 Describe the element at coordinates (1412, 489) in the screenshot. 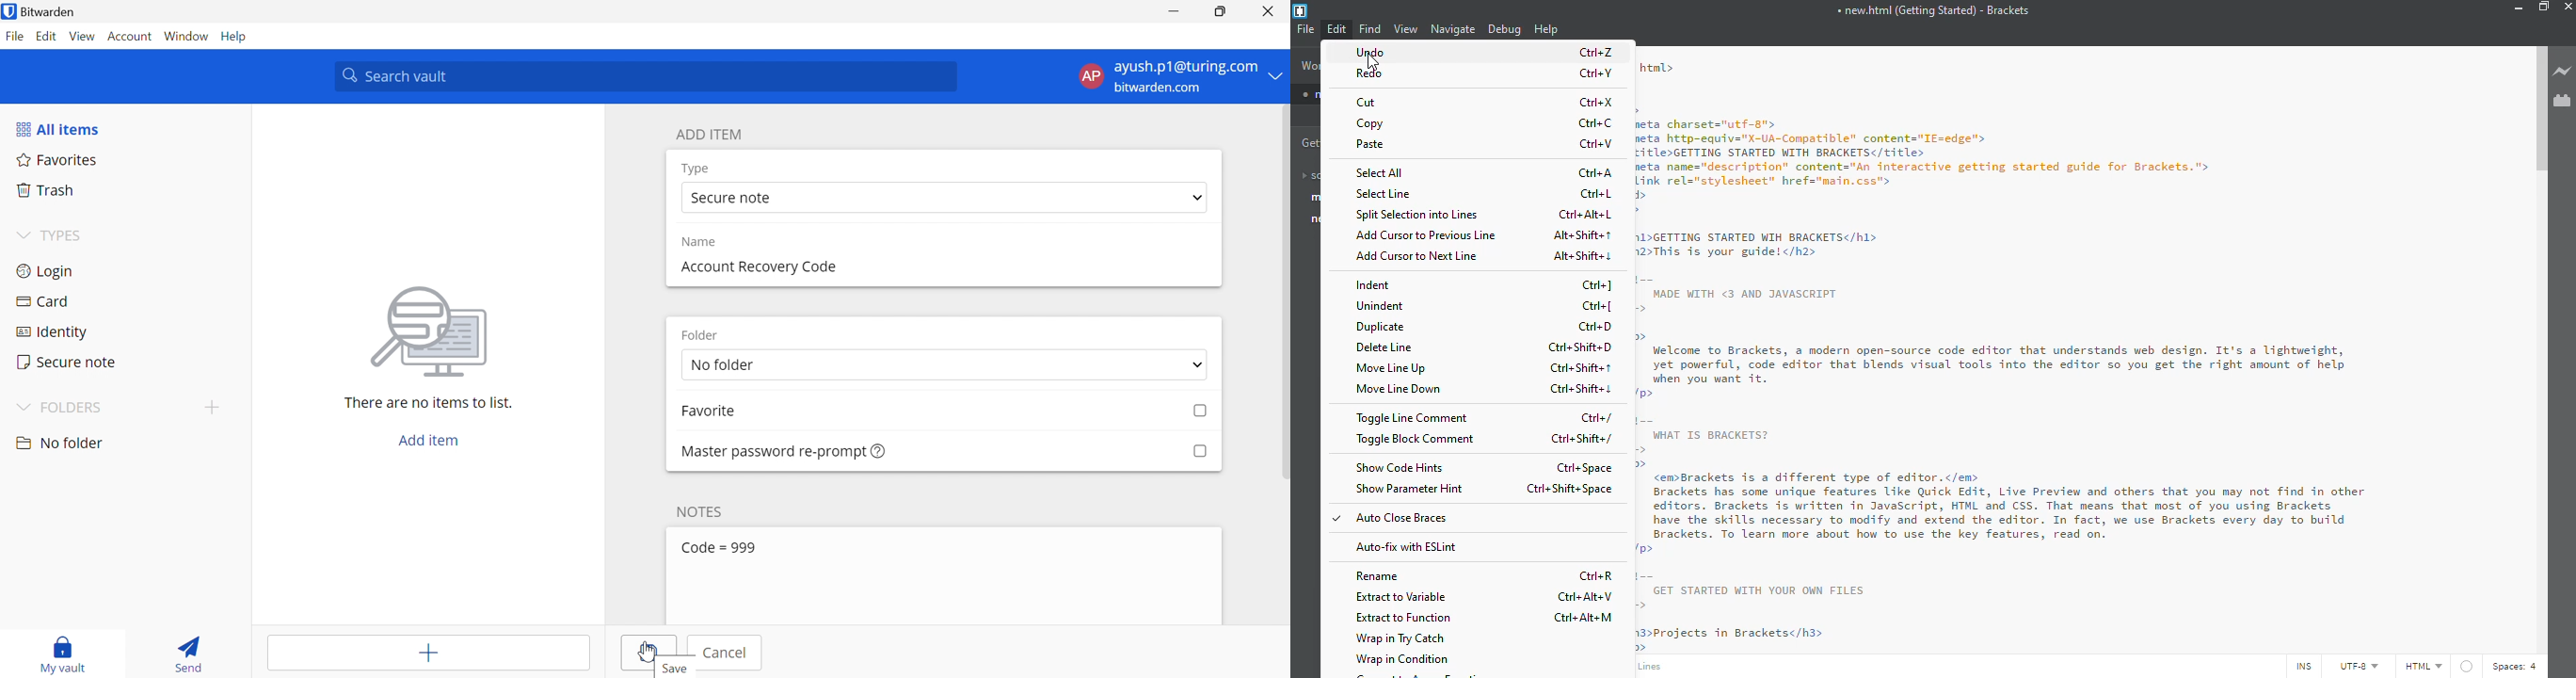

I see `show parameter hint` at that location.